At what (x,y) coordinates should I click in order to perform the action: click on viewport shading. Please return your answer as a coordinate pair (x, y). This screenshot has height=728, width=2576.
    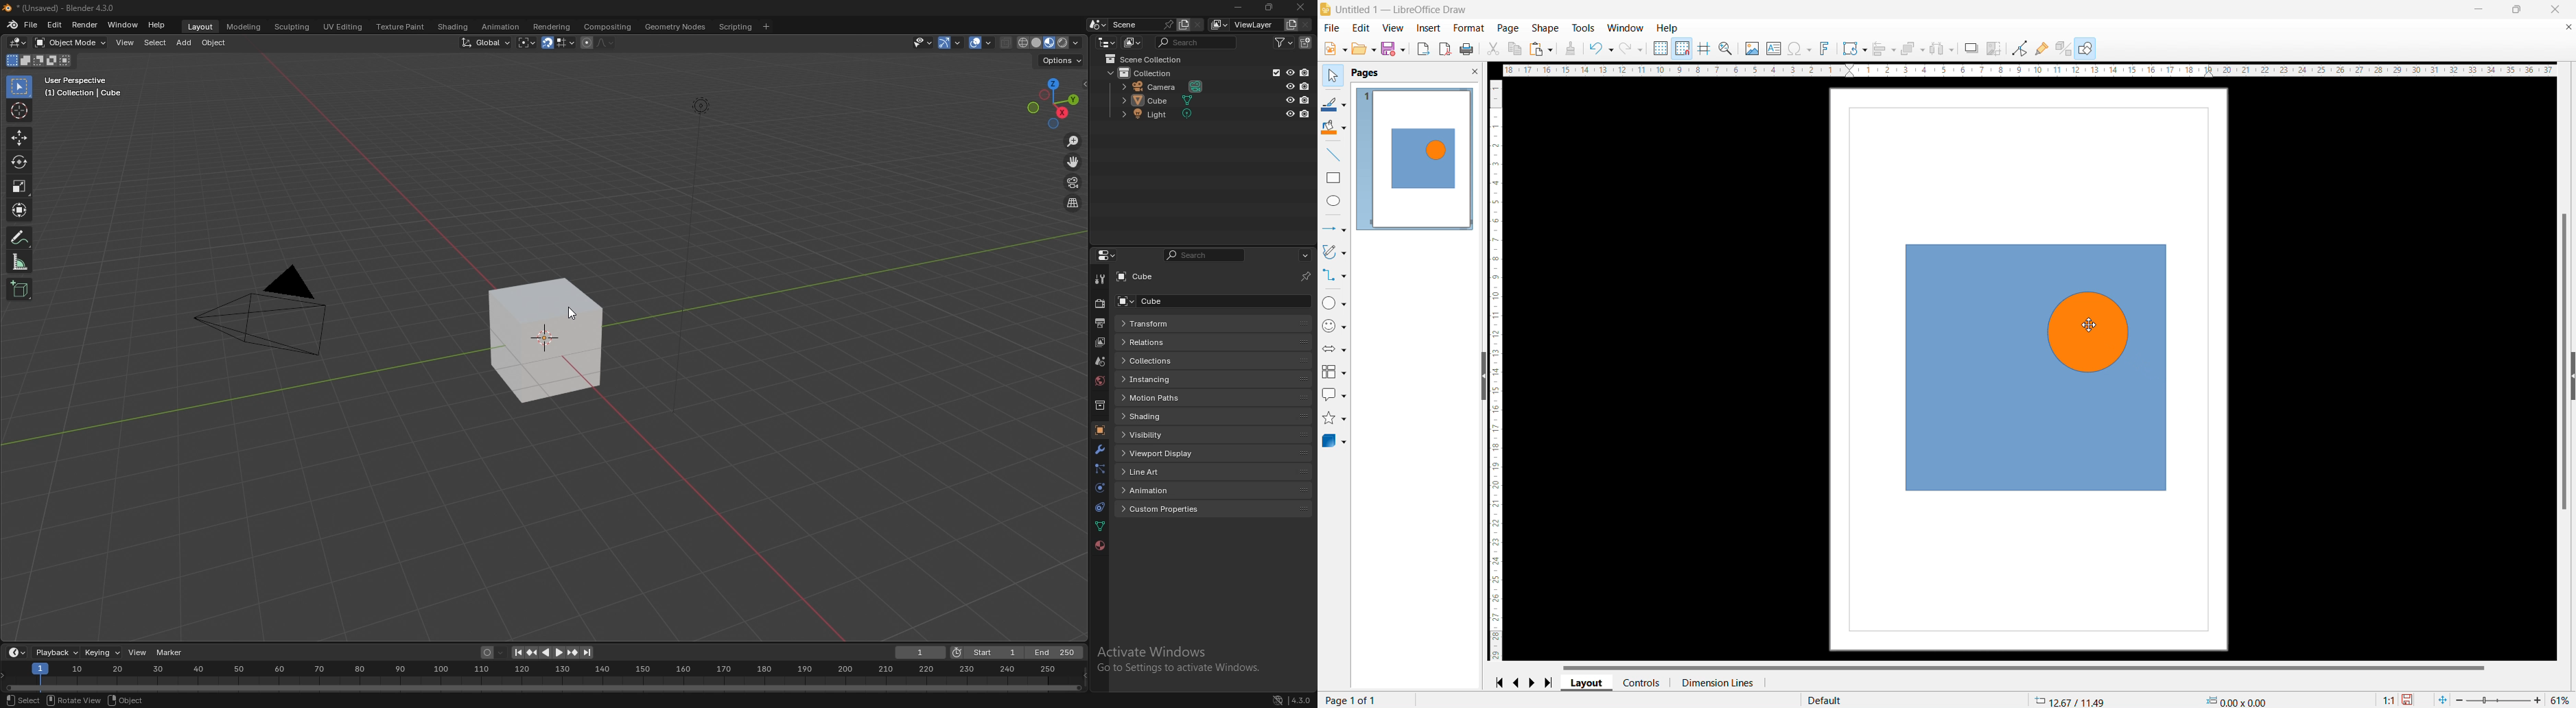
    Looking at the image, I should click on (1048, 43).